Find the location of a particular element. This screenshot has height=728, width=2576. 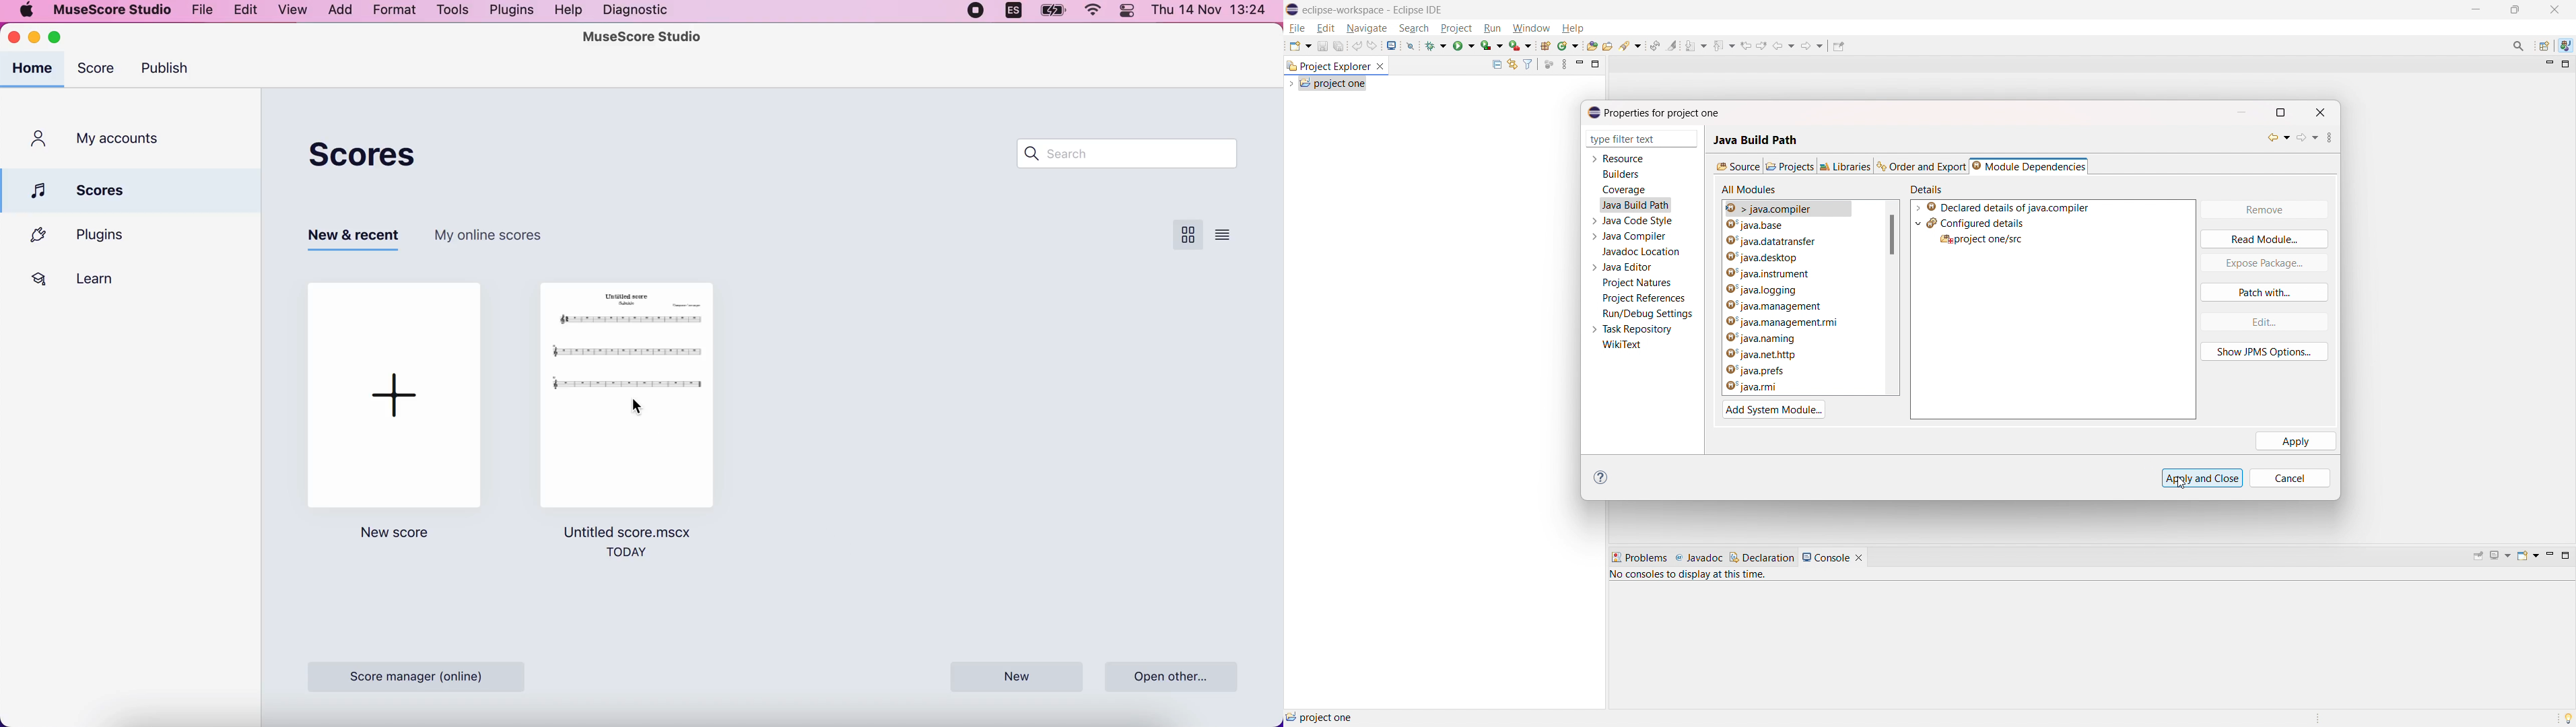

access commands and other items is located at coordinates (2519, 45).